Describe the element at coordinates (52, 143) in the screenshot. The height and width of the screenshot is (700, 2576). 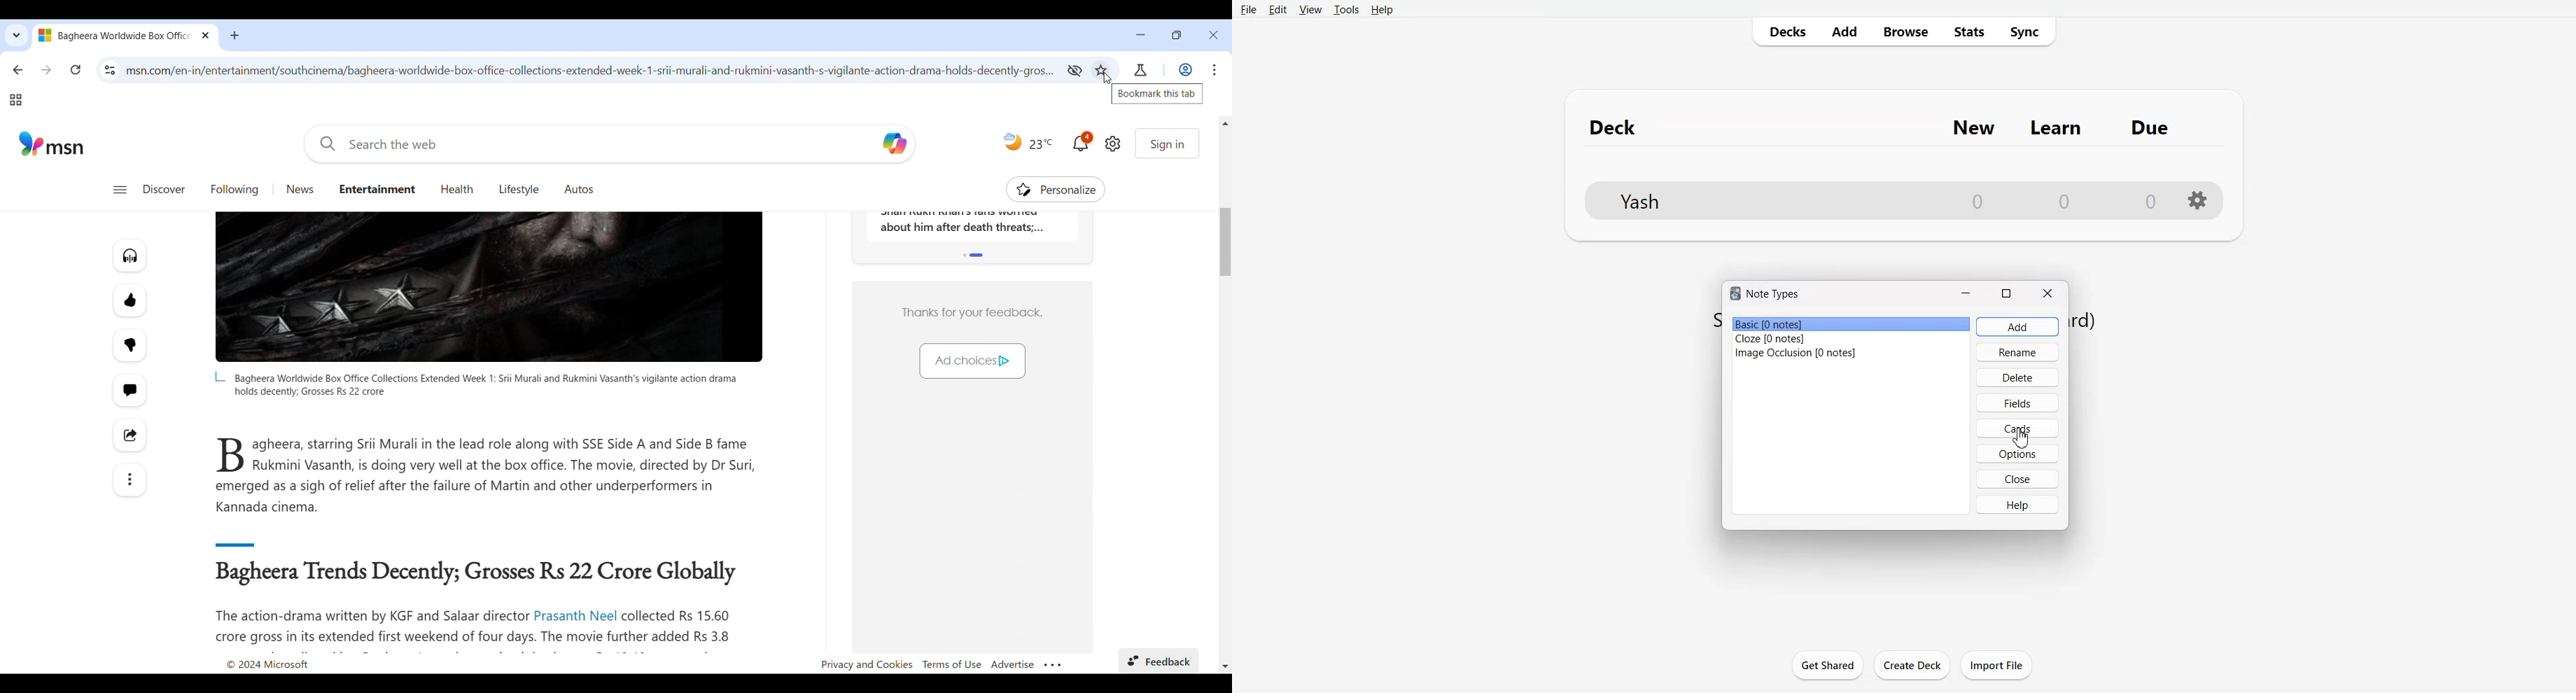
I see `Website logo and name` at that location.